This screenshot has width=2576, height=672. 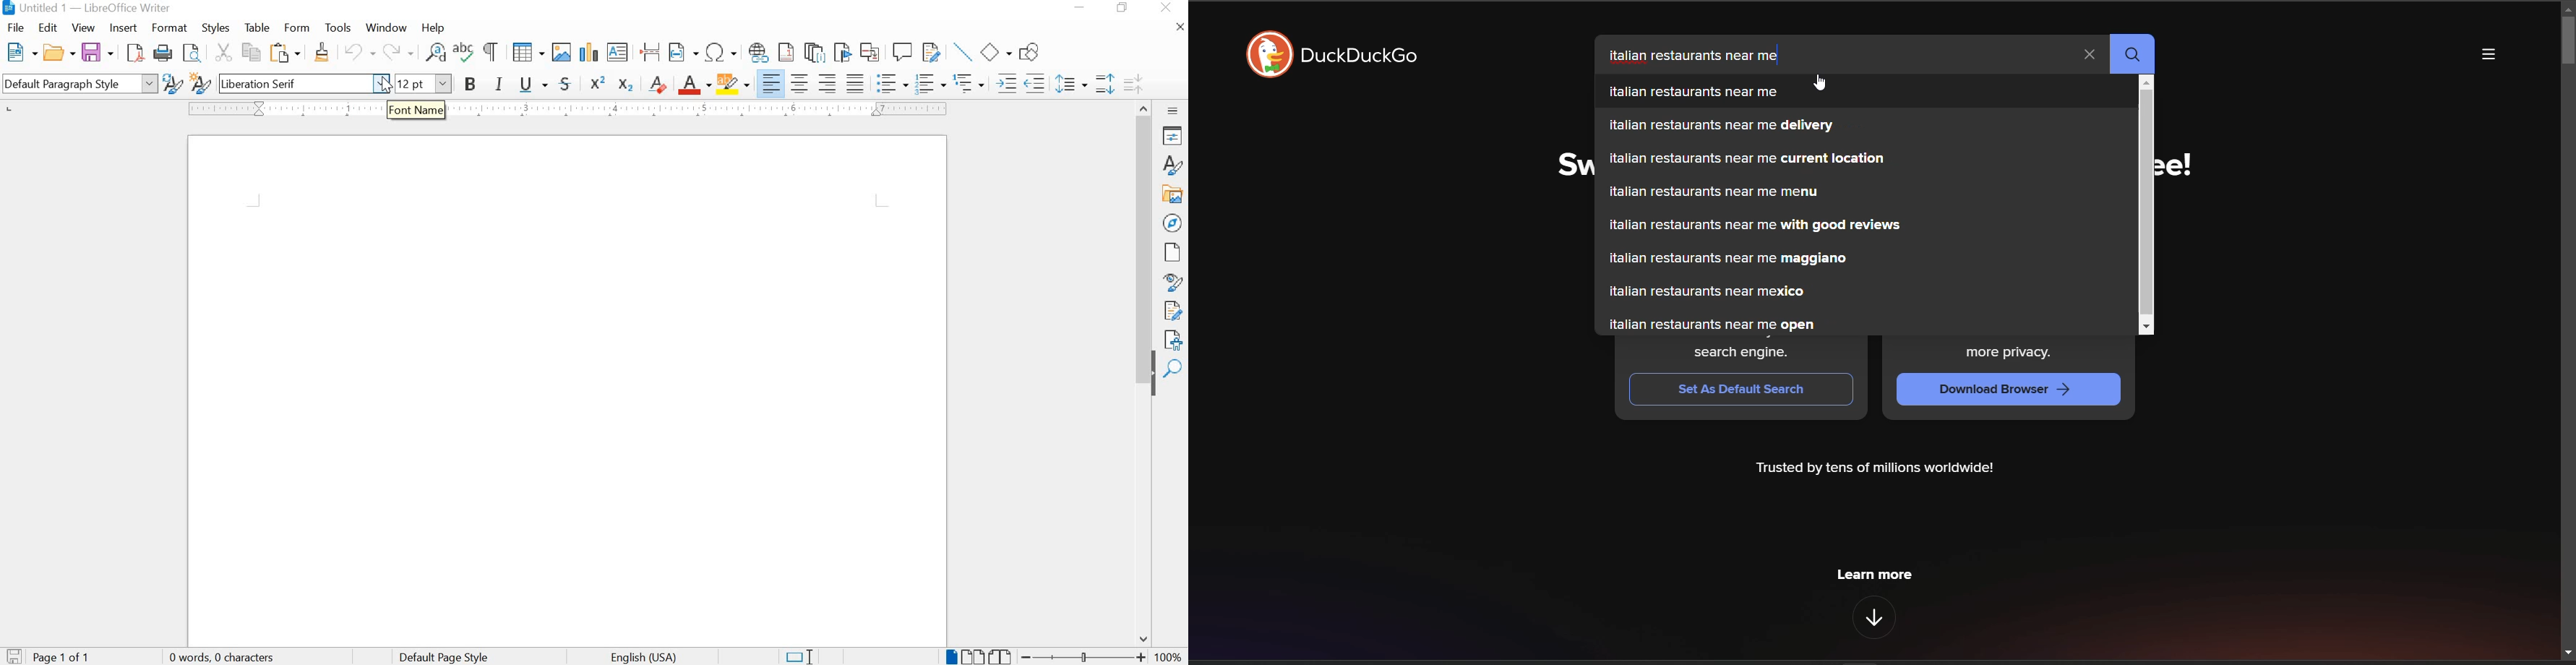 I want to click on CUT, so click(x=222, y=52).